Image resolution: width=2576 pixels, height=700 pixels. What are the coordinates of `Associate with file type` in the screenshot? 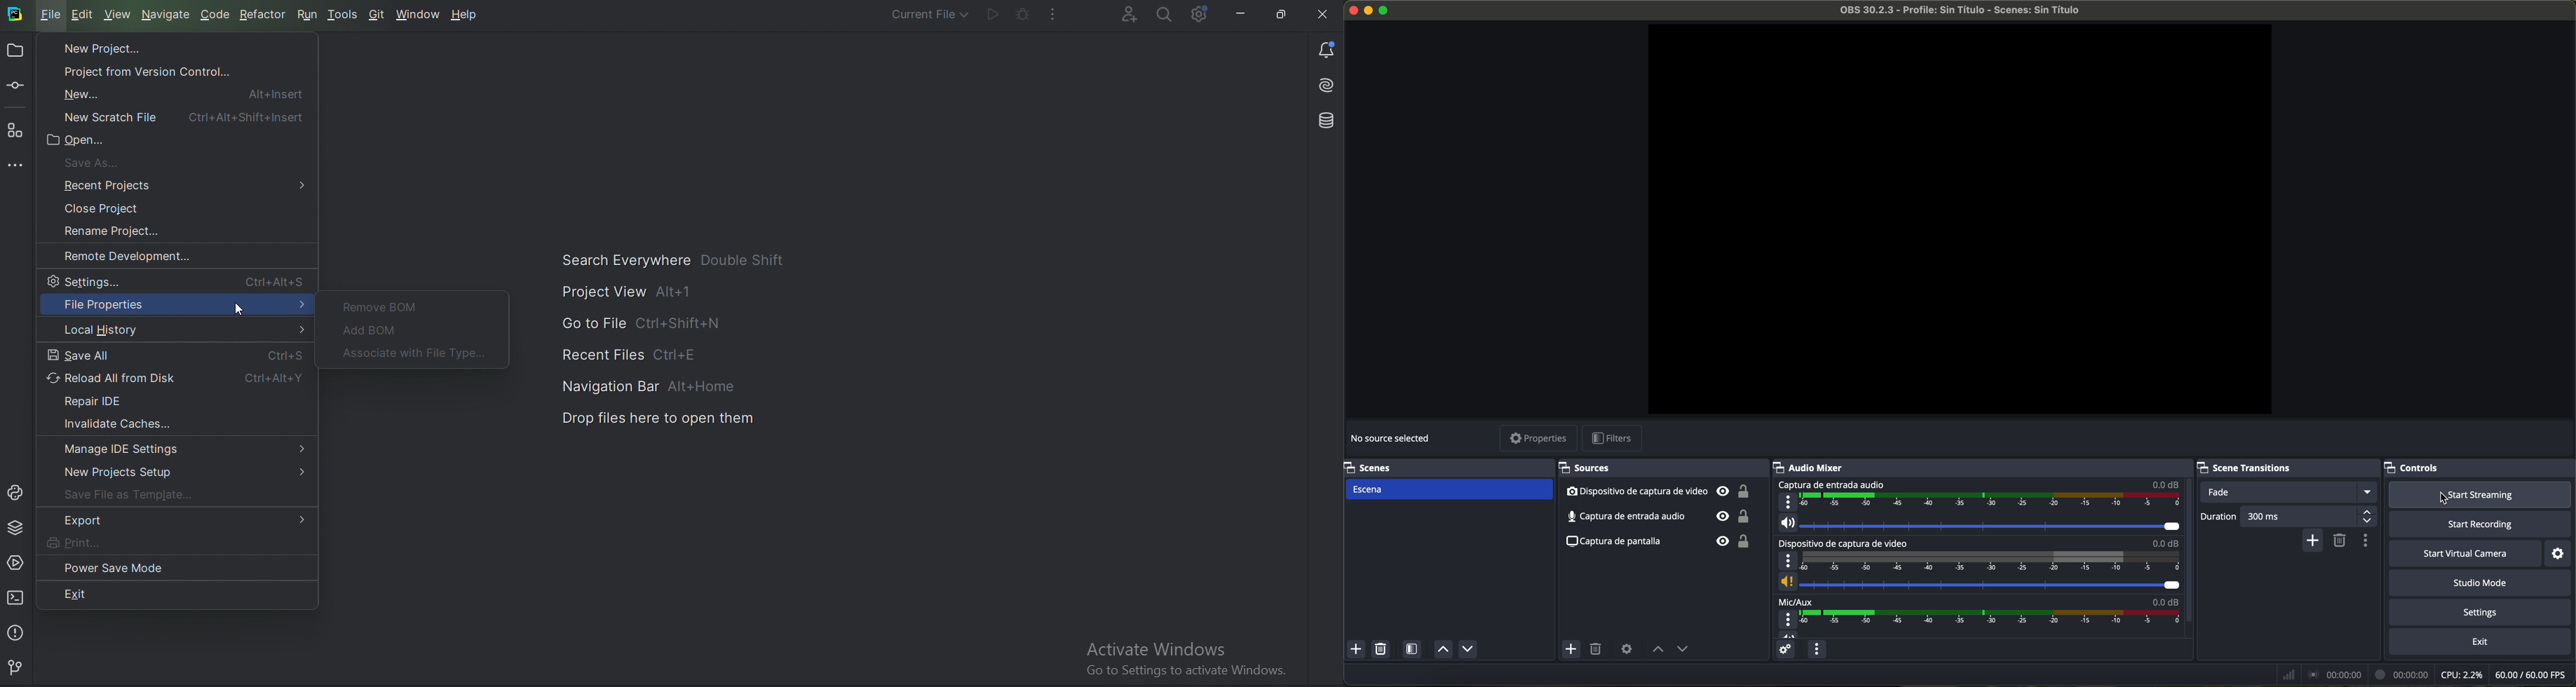 It's located at (417, 353).